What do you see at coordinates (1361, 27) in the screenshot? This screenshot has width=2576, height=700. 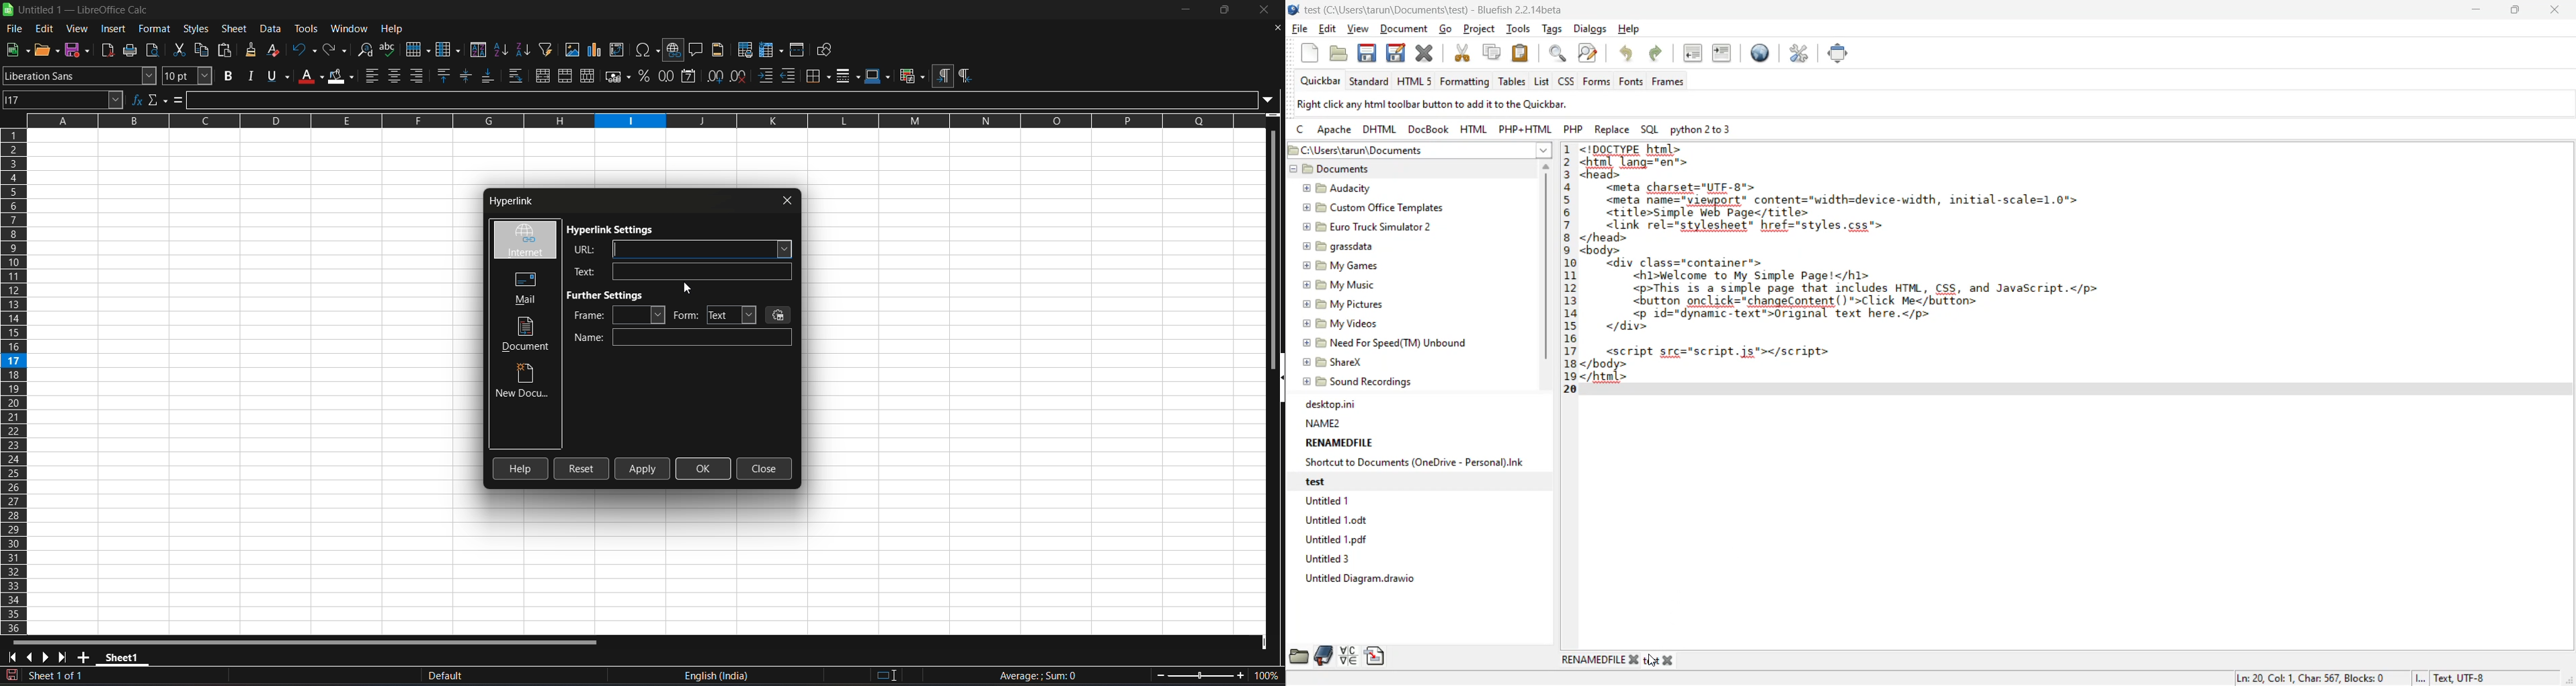 I see `view` at bounding box center [1361, 27].